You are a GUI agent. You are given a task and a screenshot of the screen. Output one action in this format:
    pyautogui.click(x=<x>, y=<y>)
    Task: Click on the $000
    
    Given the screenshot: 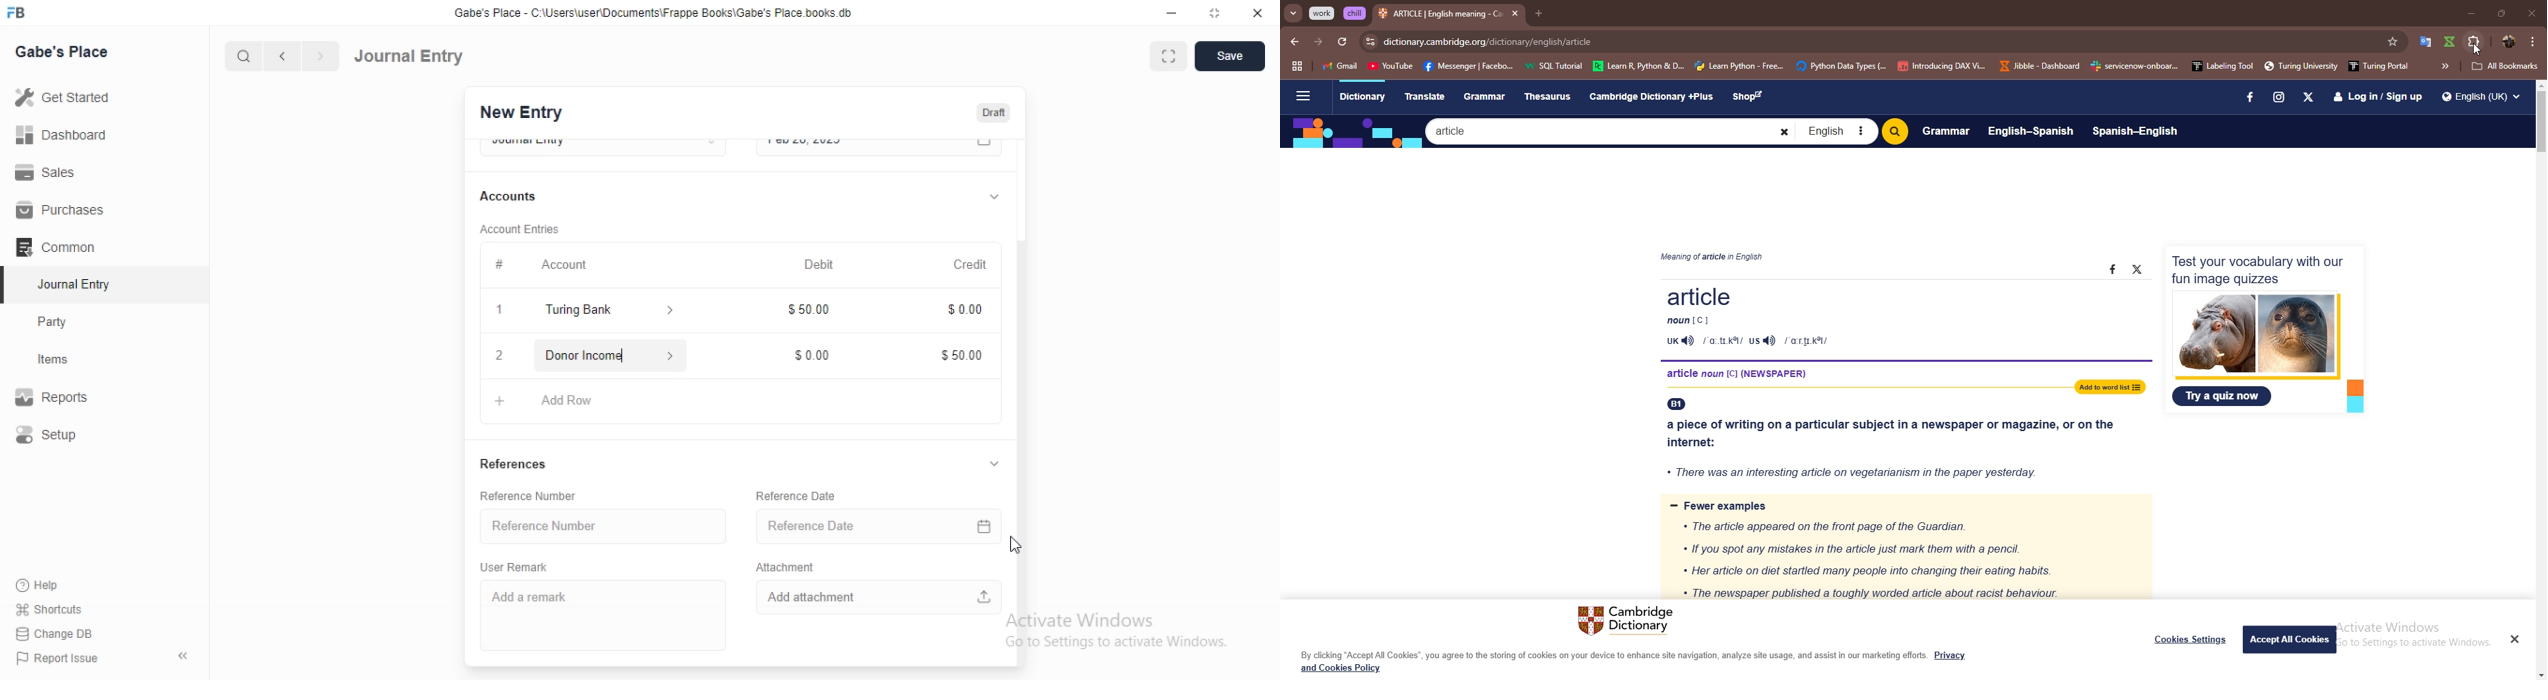 What is the action you would take?
    pyautogui.click(x=814, y=351)
    